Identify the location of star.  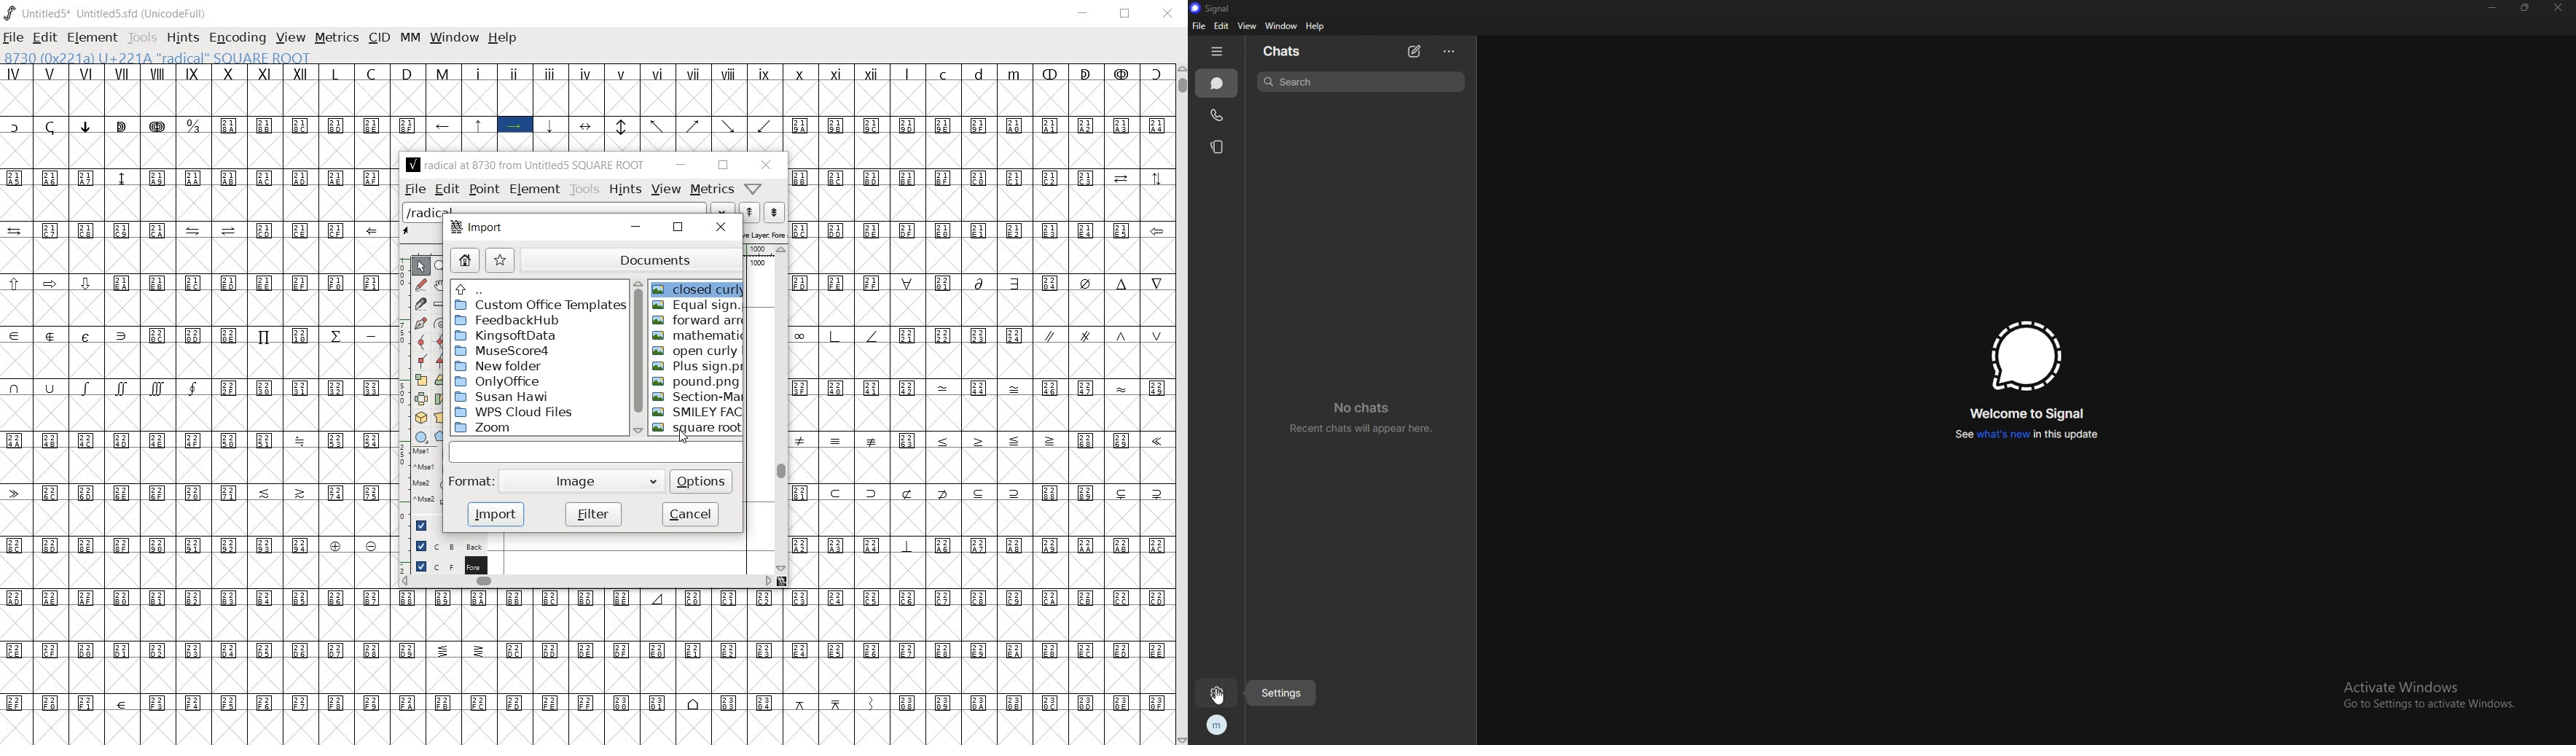
(501, 260).